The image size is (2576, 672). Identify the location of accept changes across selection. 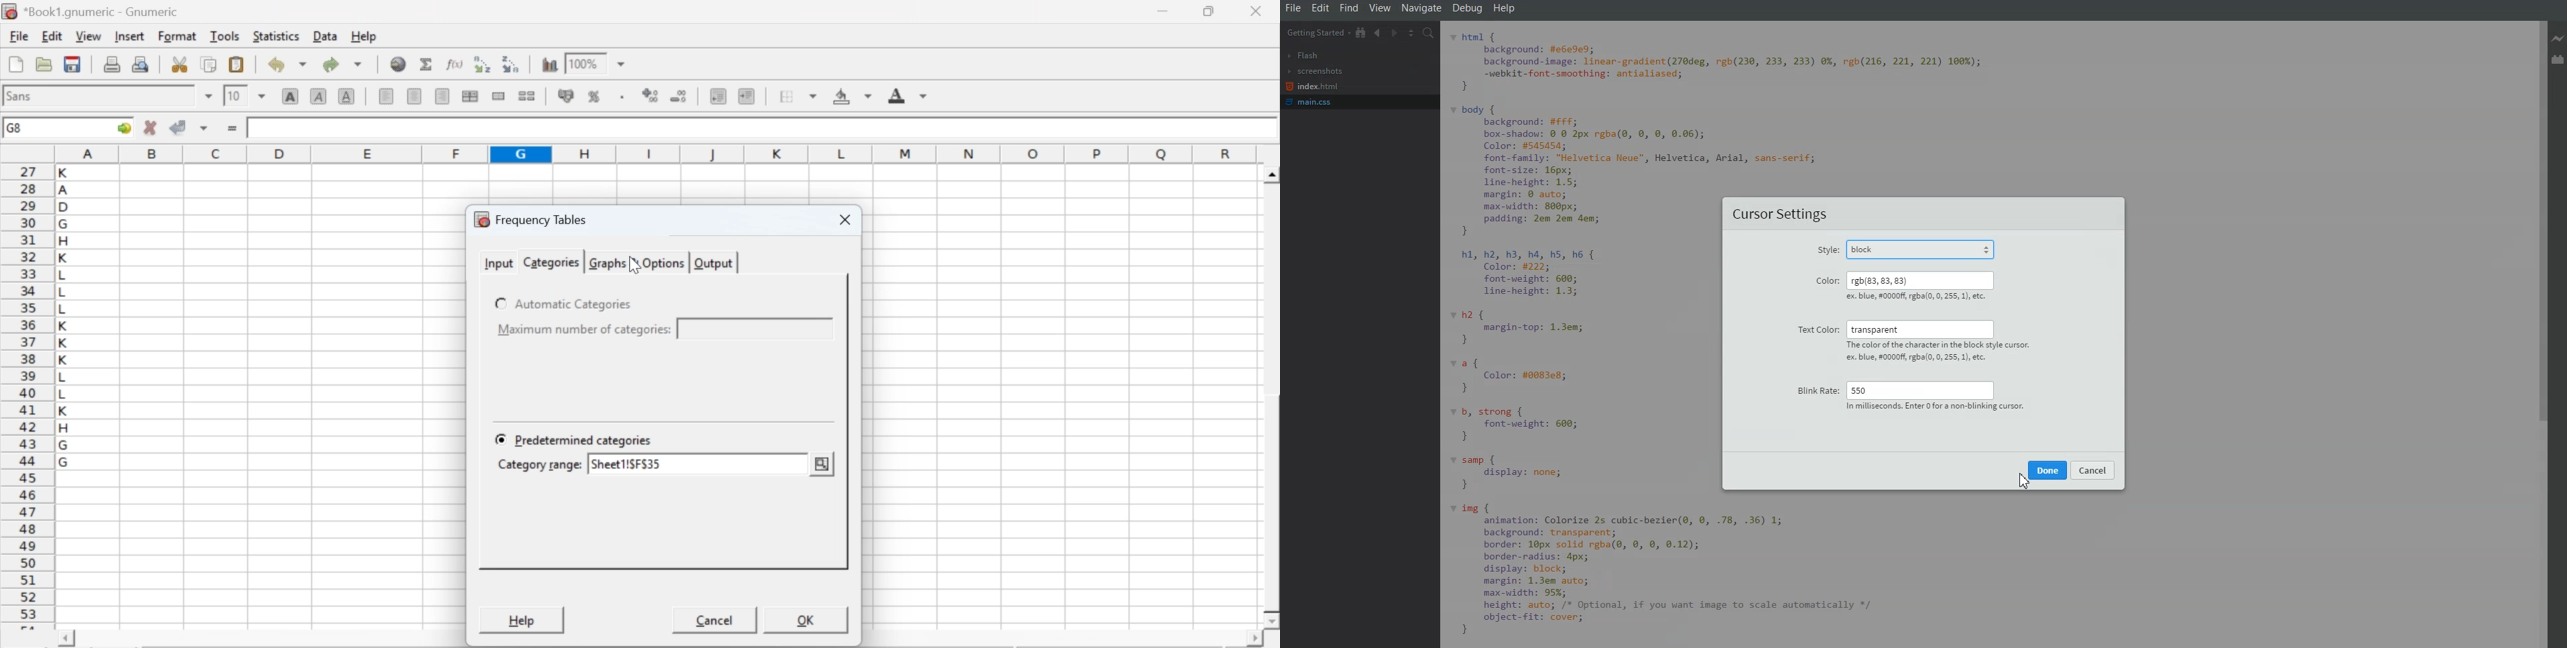
(203, 127).